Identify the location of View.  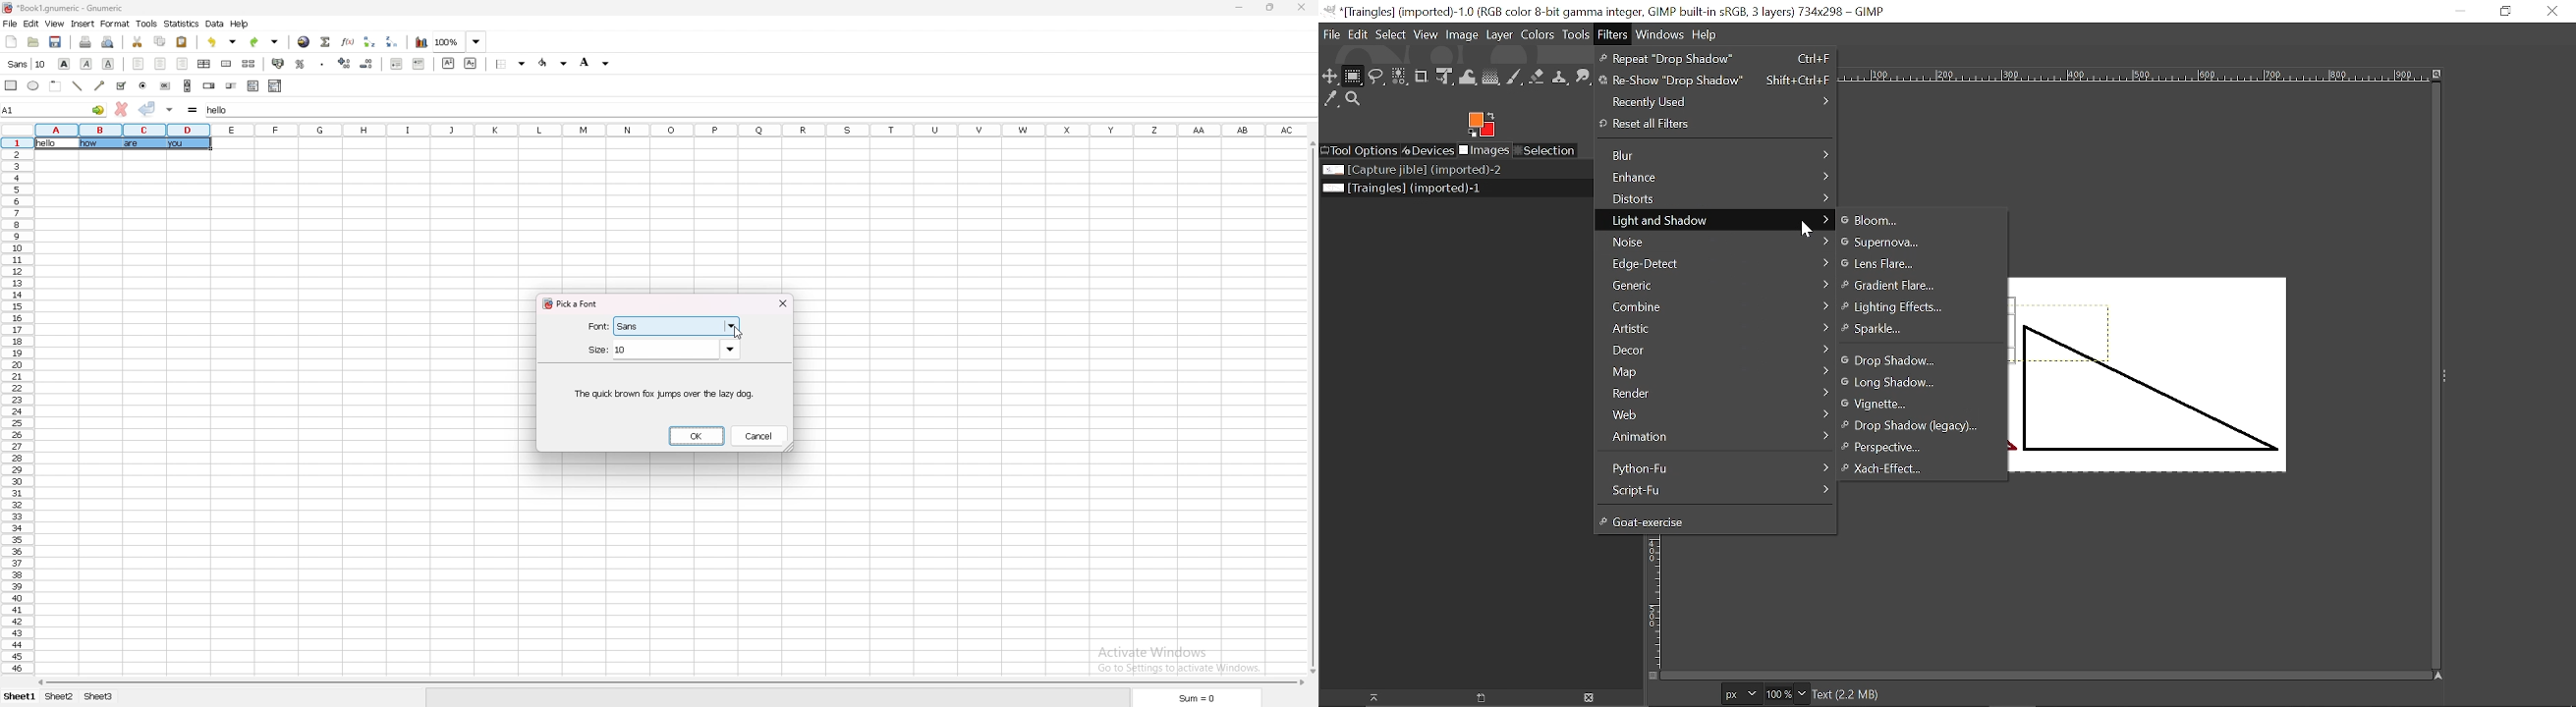
(1427, 36).